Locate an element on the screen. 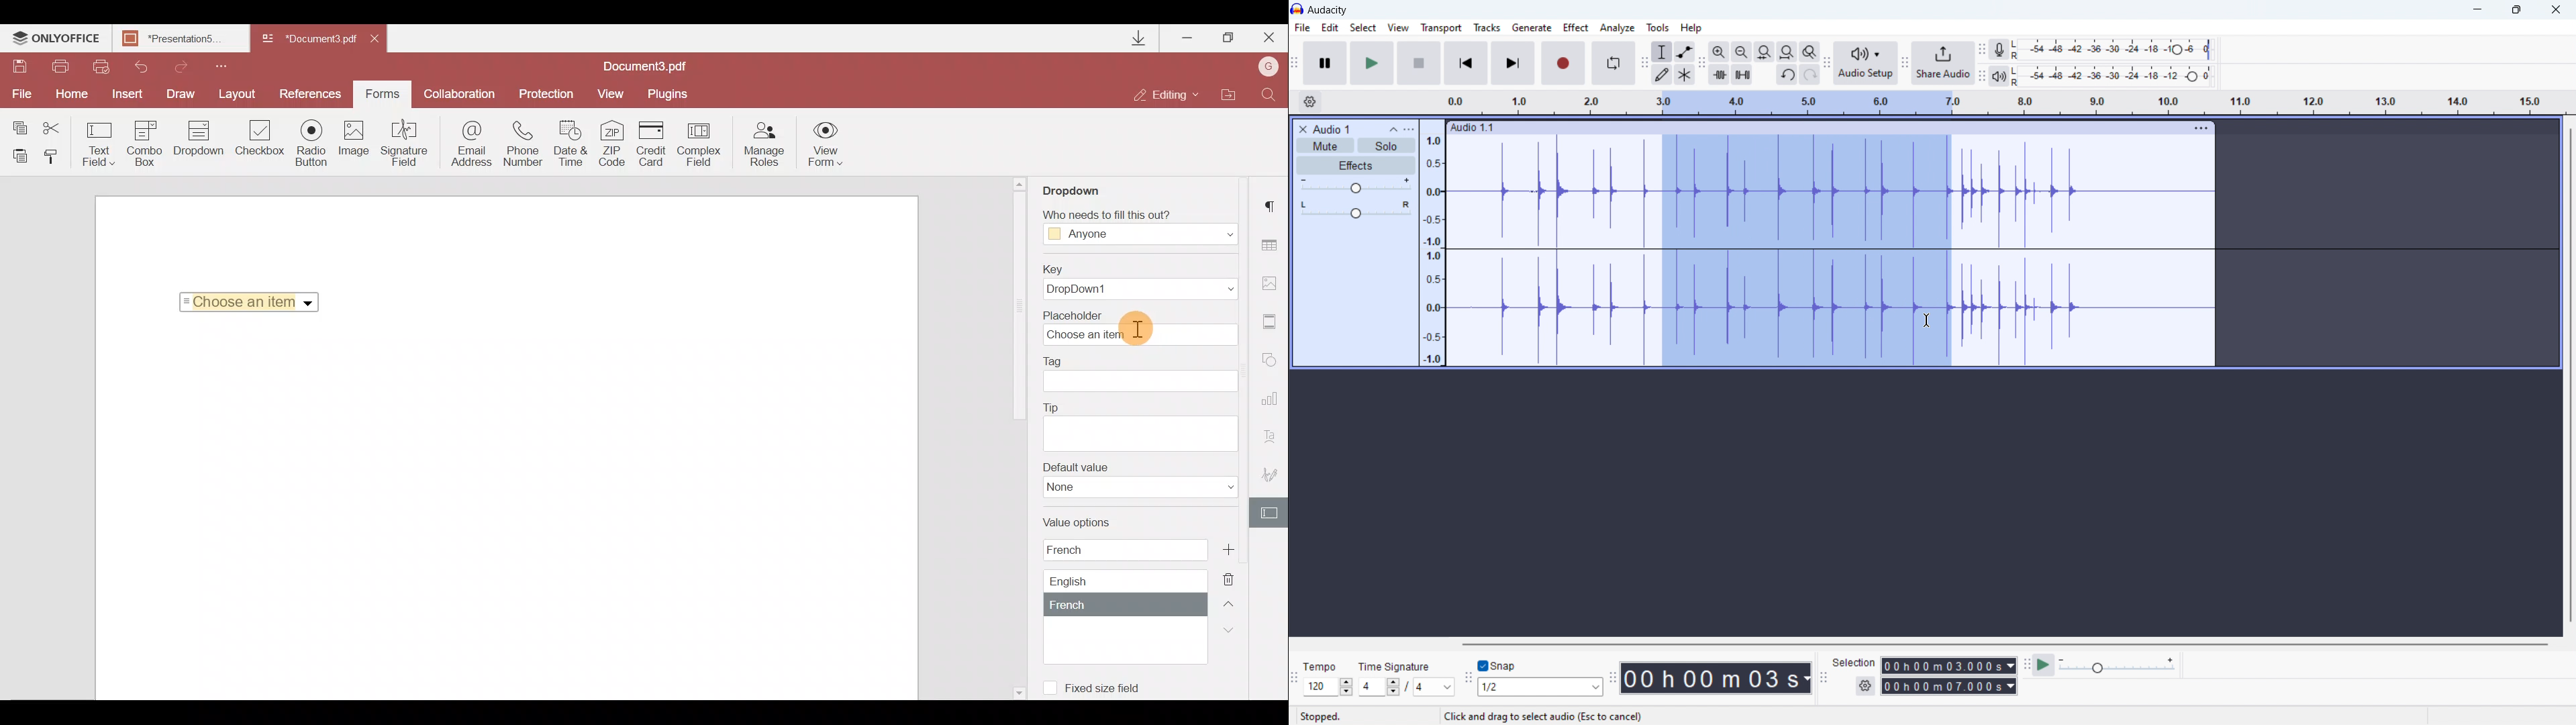  recording meter toolbar is located at coordinates (1982, 50).